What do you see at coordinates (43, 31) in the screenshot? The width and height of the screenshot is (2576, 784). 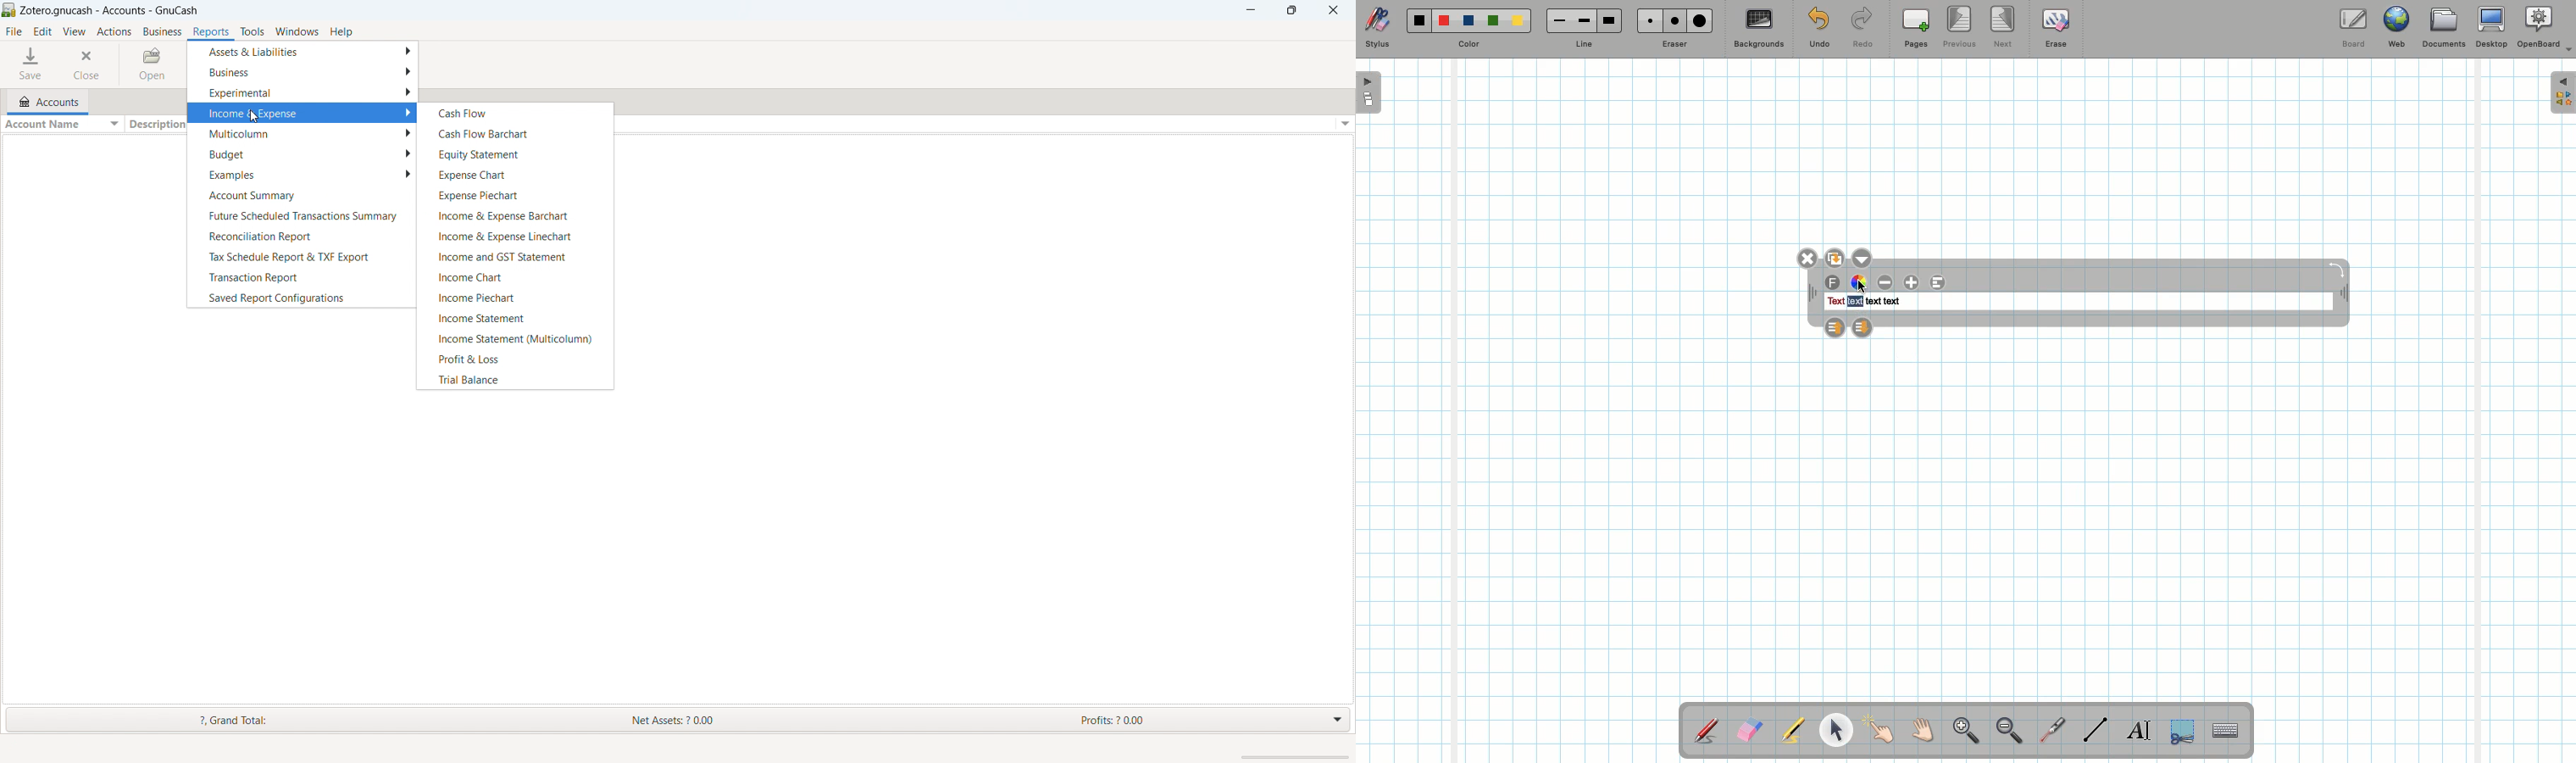 I see `edit` at bounding box center [43, 31].